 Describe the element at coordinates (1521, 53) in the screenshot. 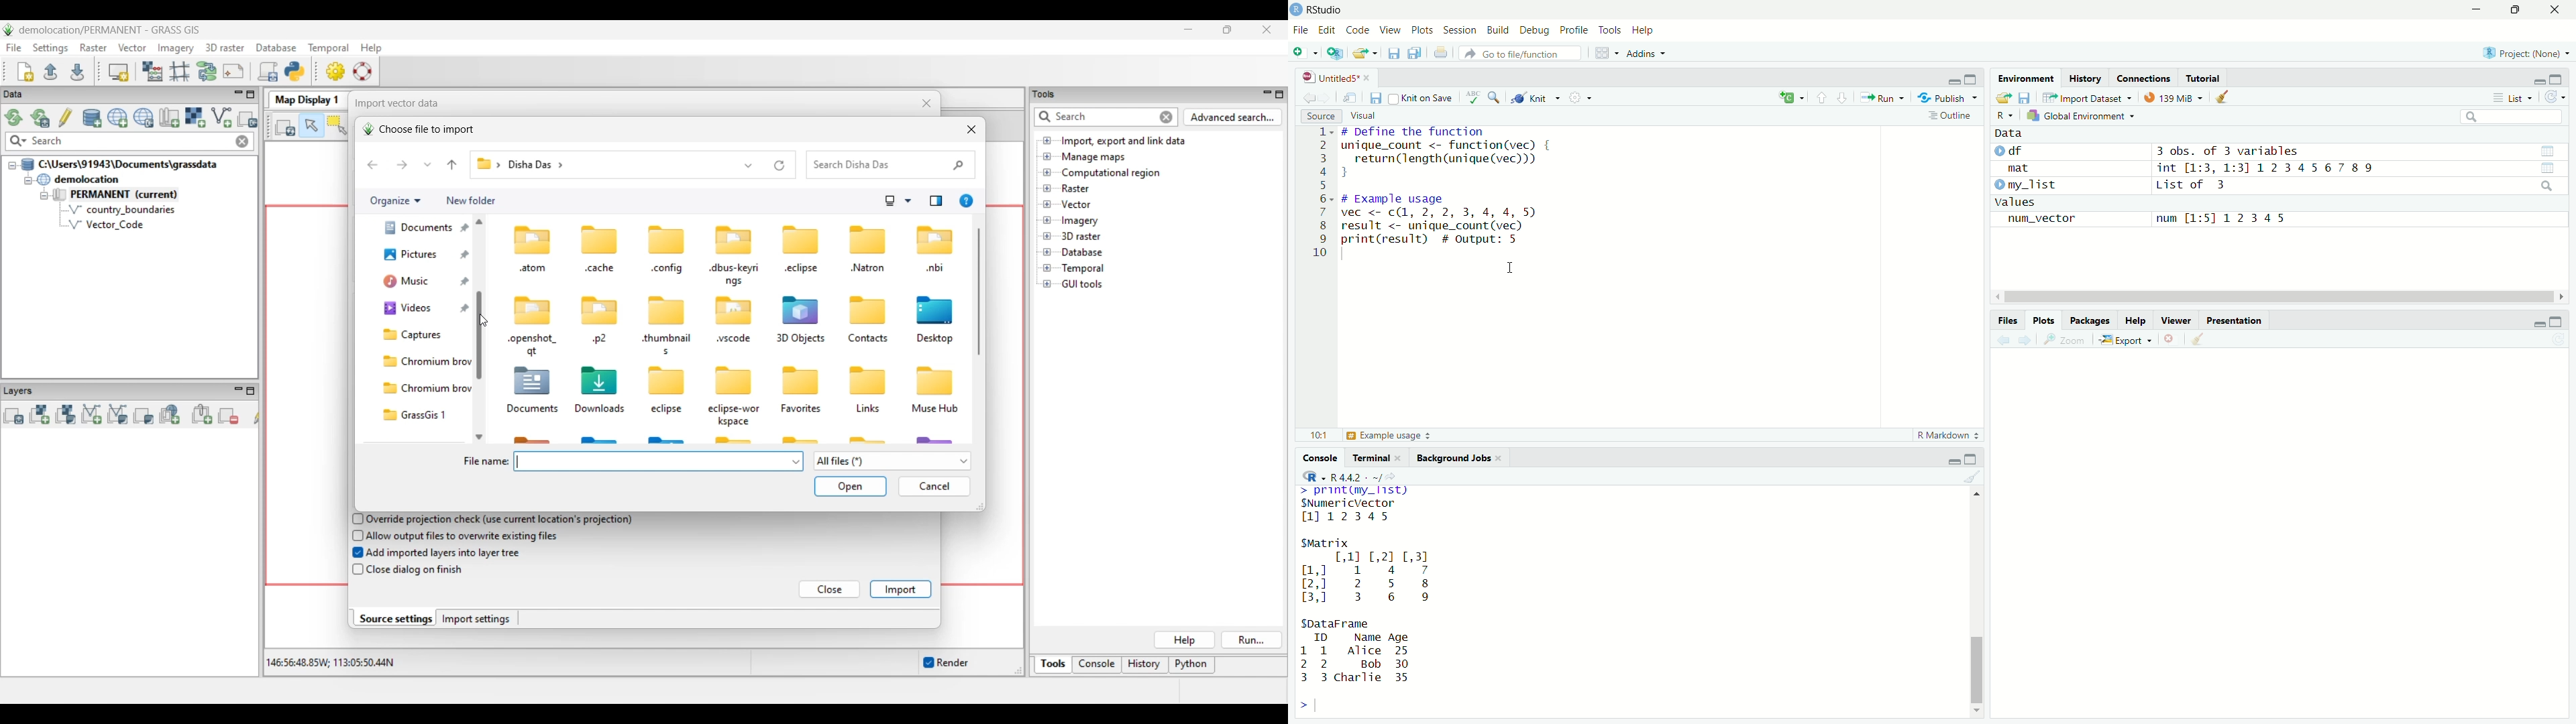

I see `go to file/function` at that location.